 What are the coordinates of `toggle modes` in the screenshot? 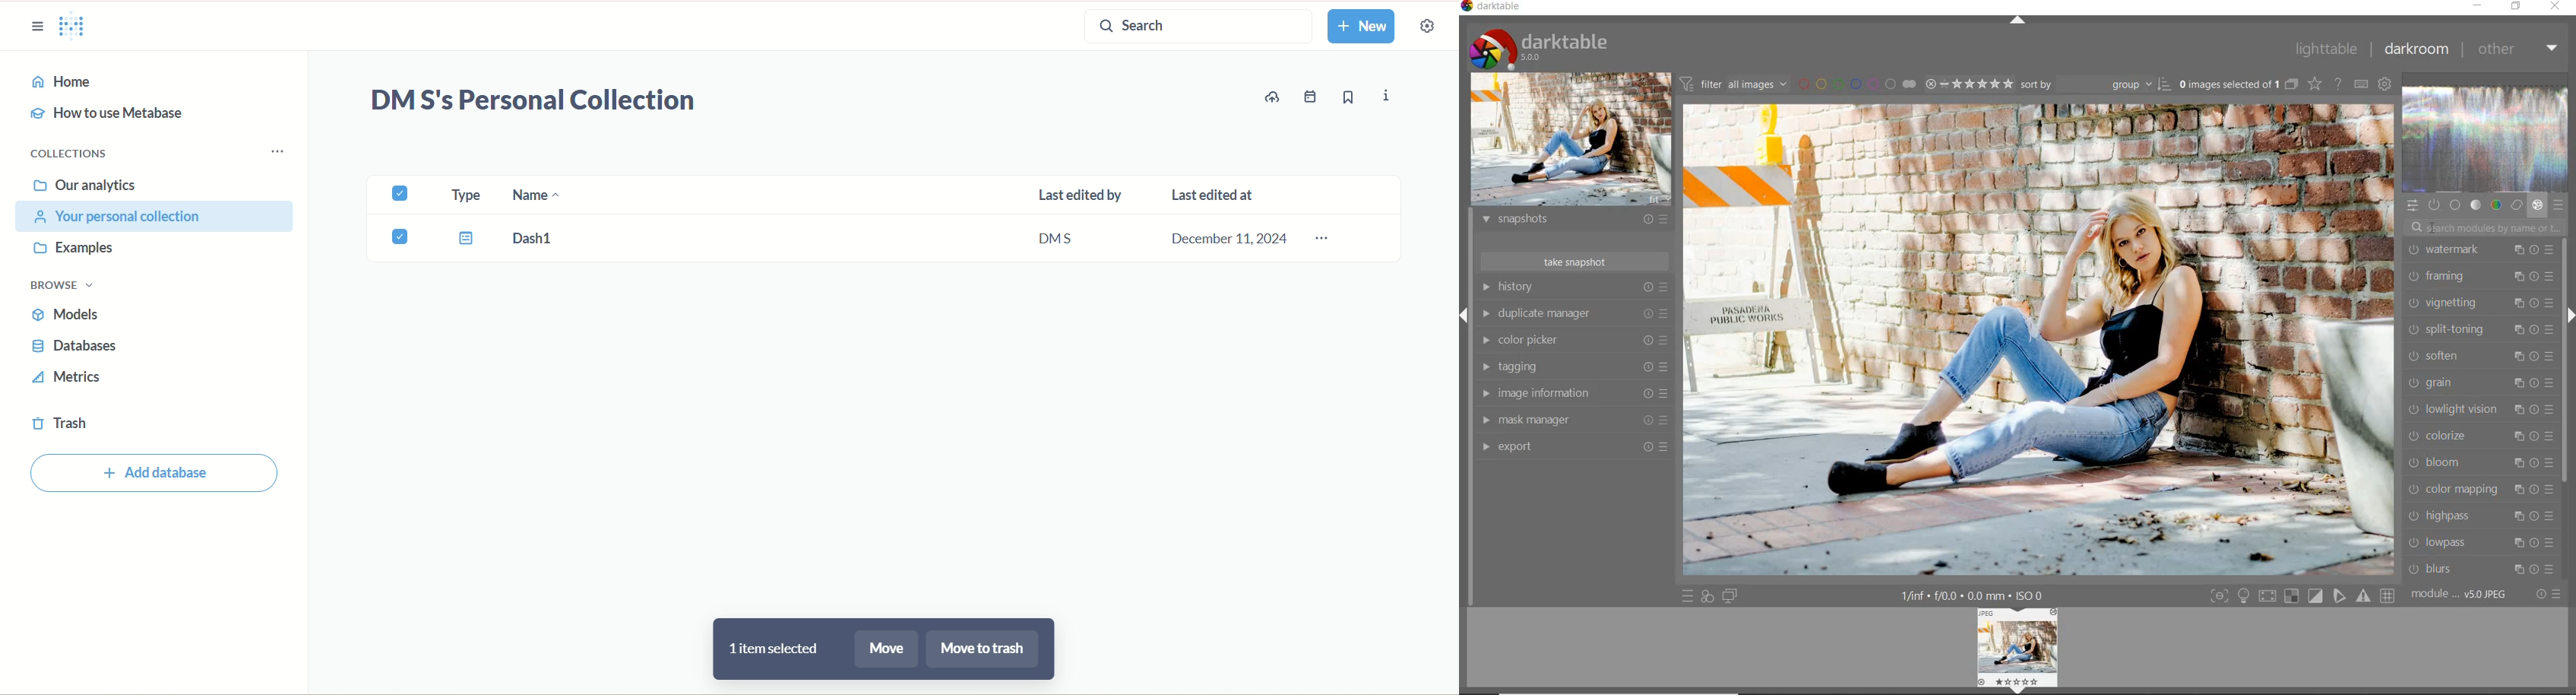 It's located at (2301, 596).